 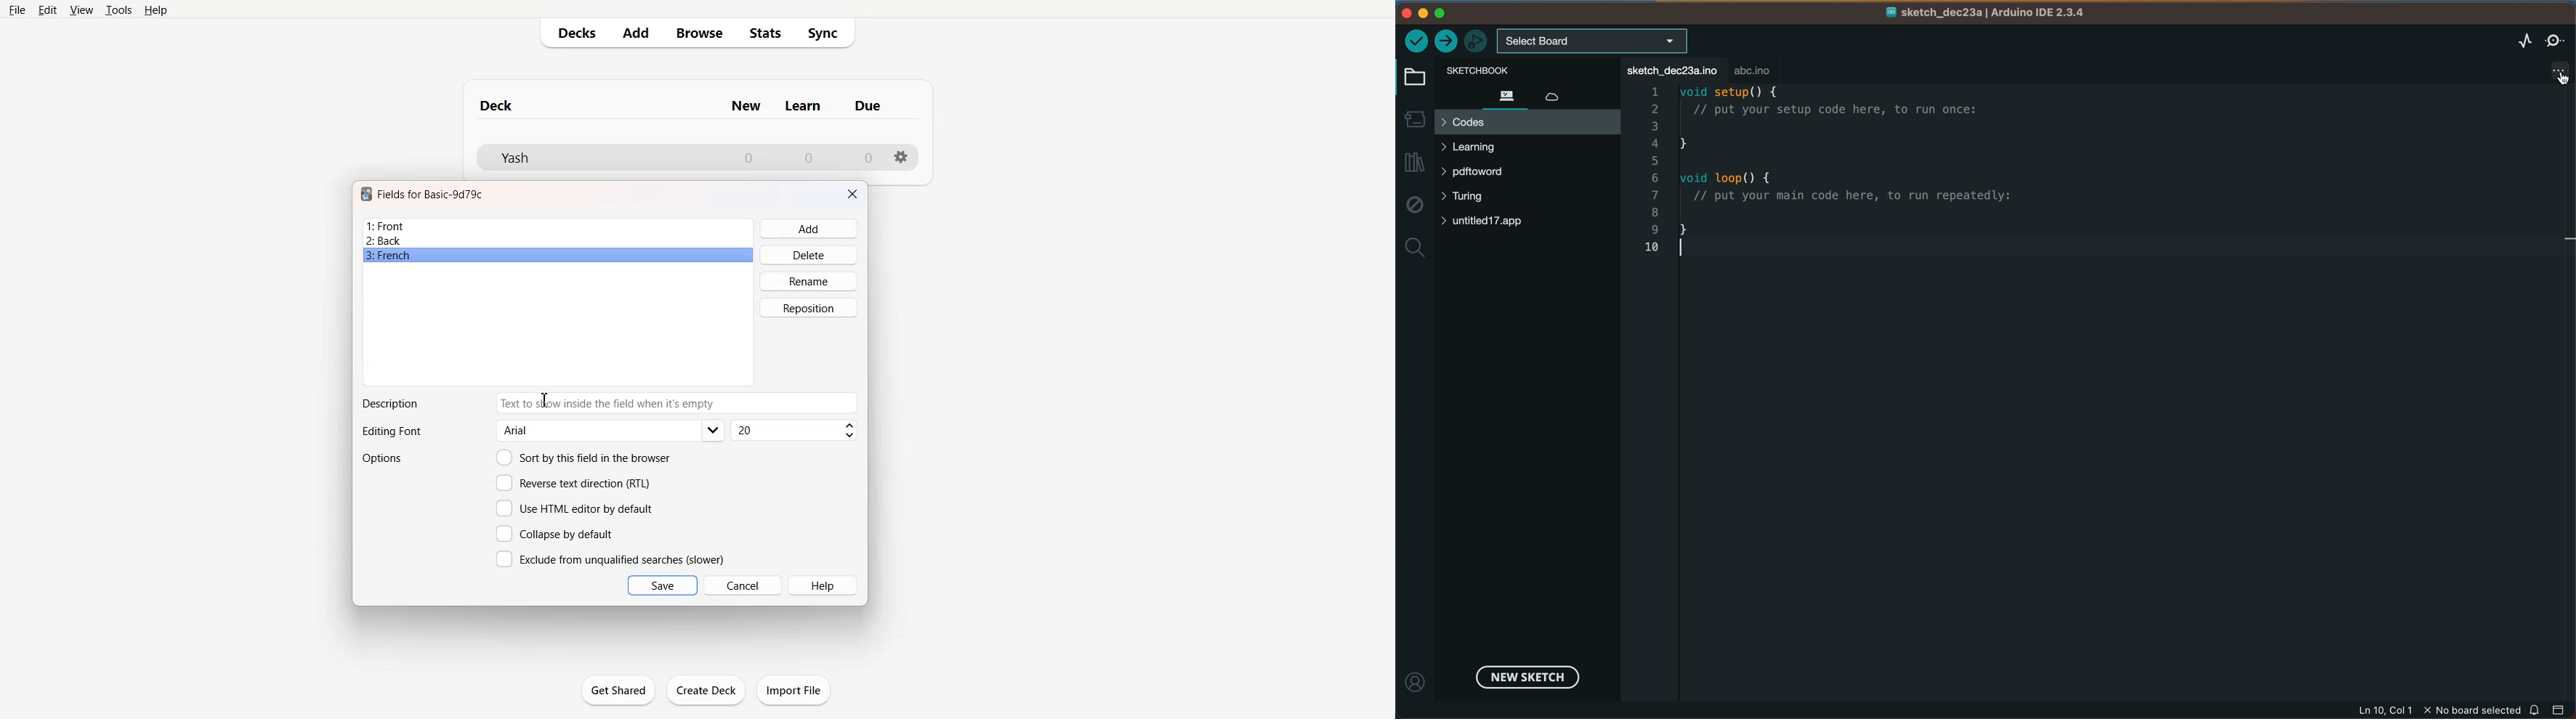 What do you see at coordinates (809, 281) in the screenshot?
I see `Rename` at bounding box center [809, 281].